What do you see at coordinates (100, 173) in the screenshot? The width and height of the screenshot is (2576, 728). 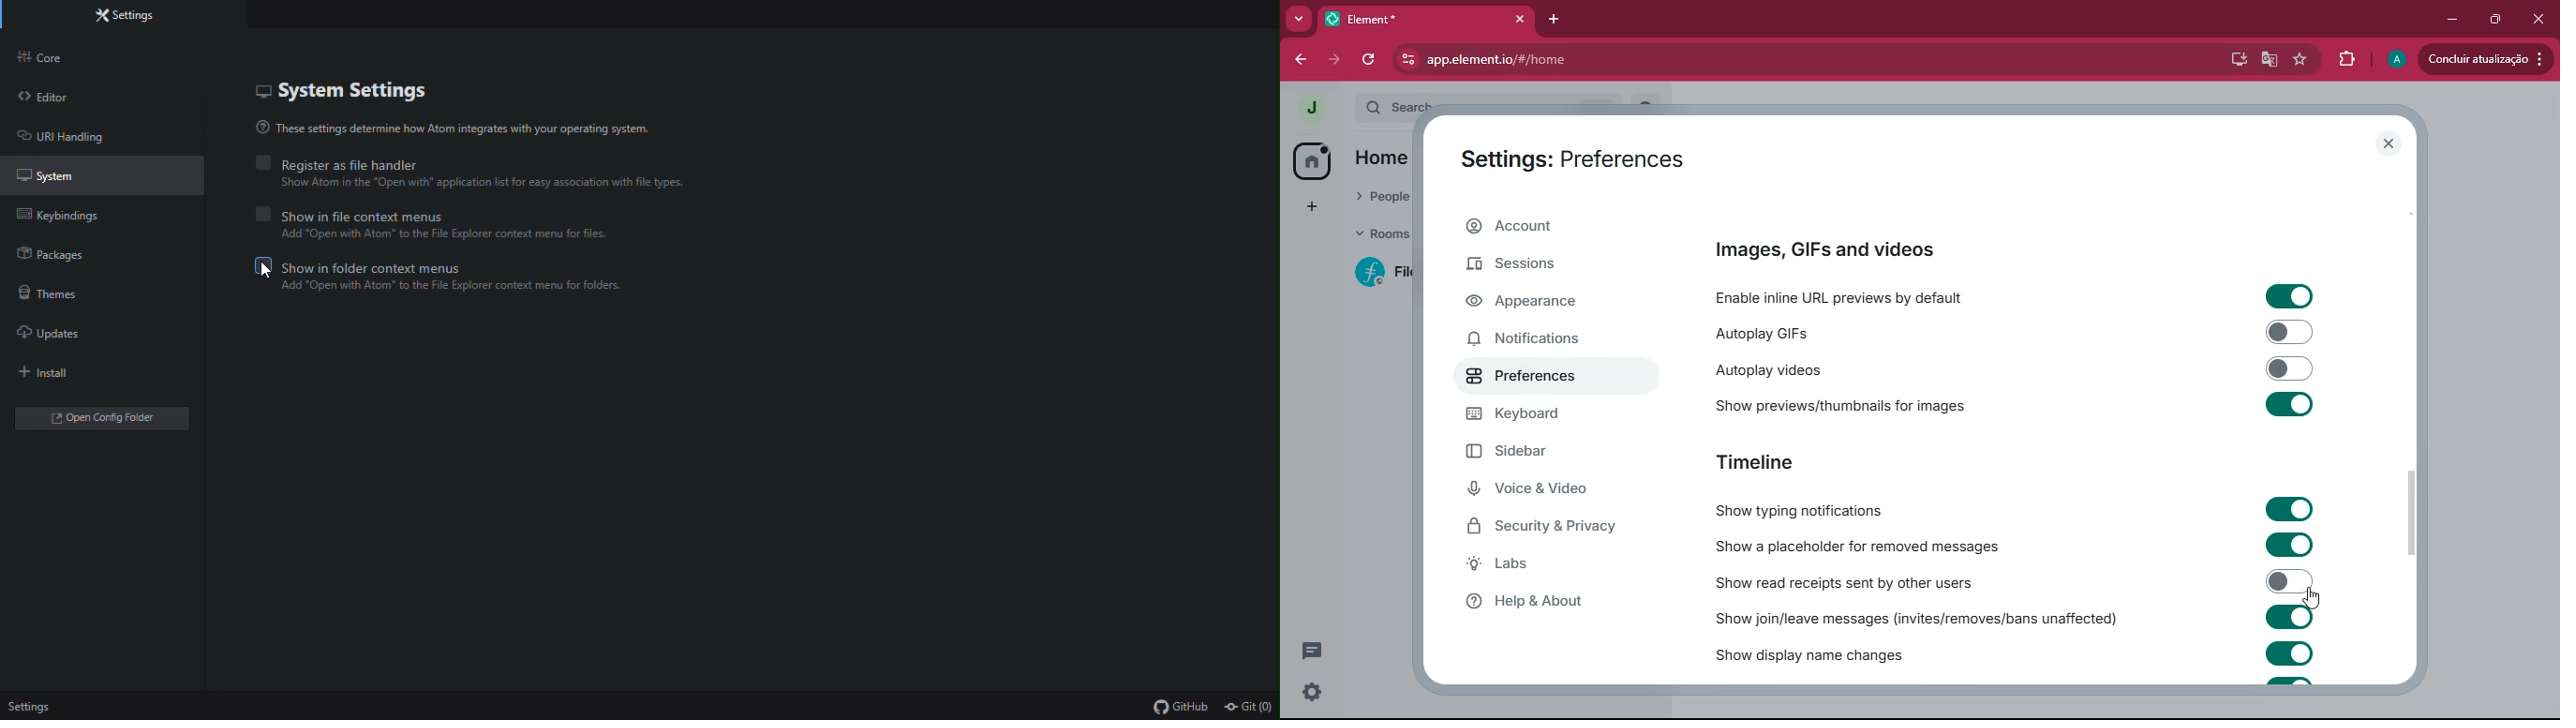 I see `System` at bounding box center [100, 173].